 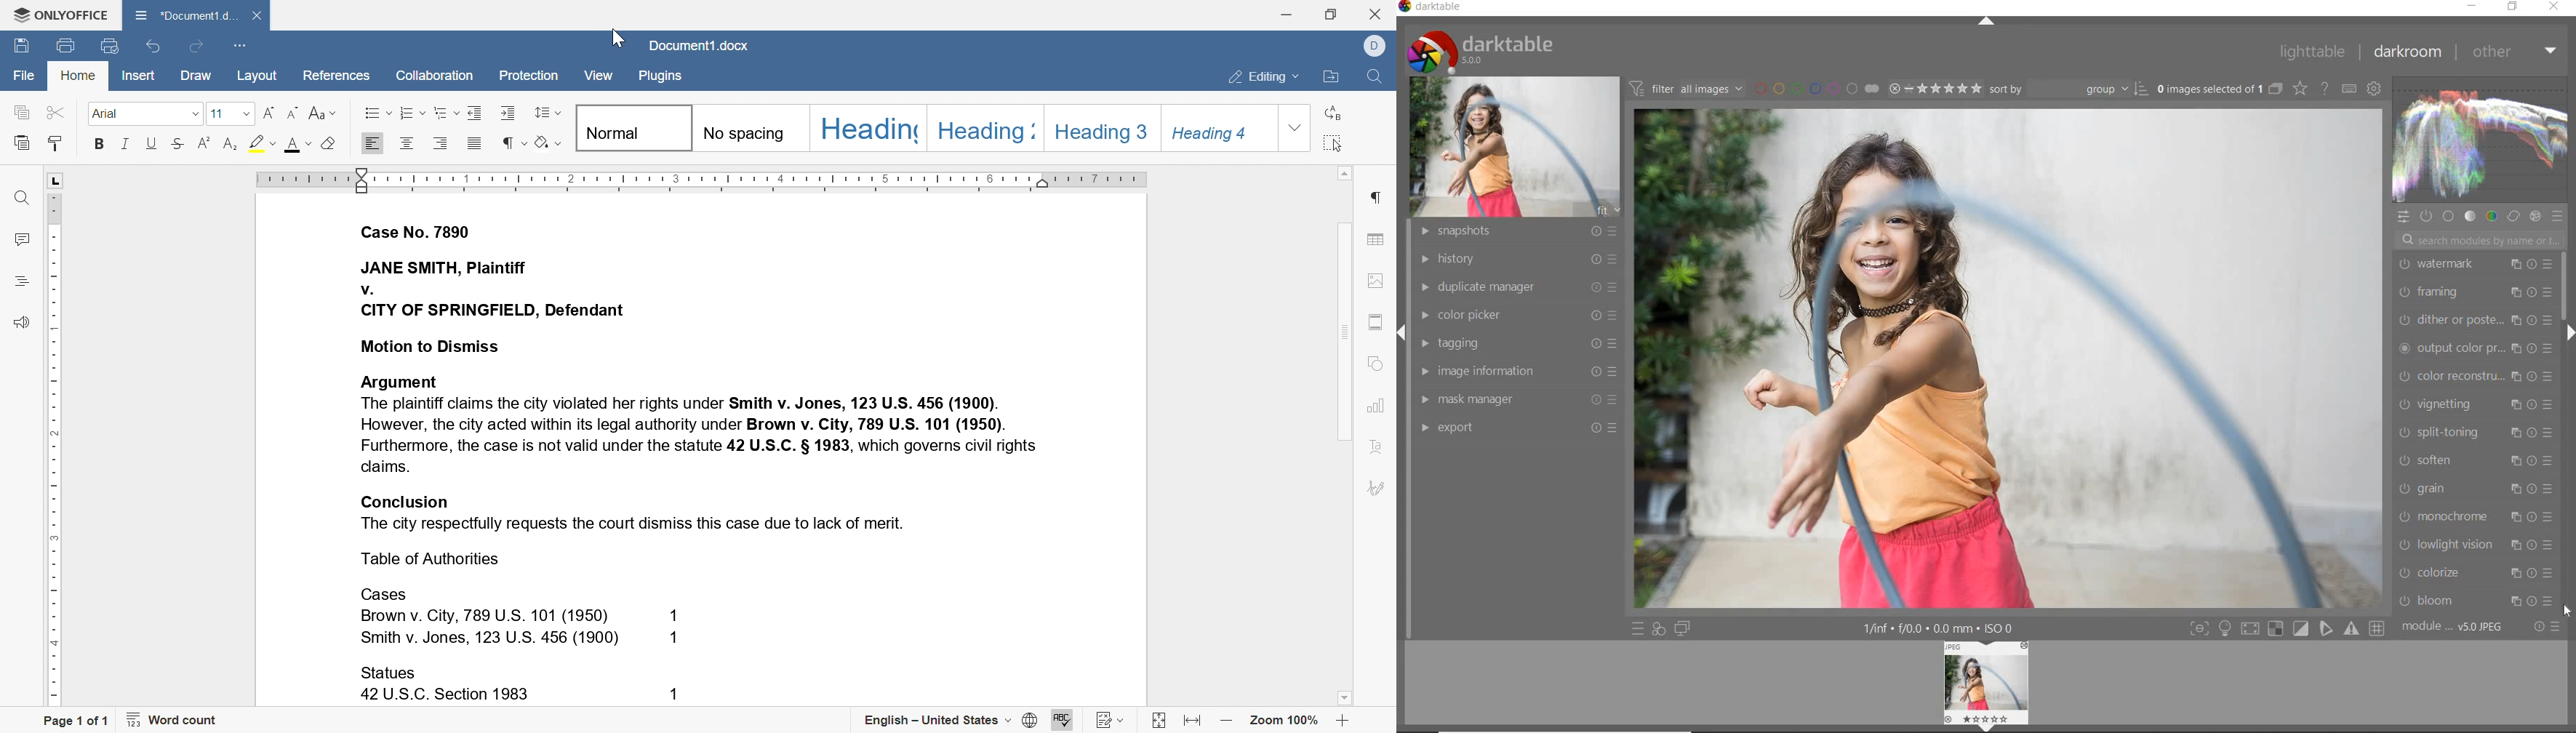 What do you see at coordinates (2512, 6) in the screenshot?
I see `restore` at bounding box center [2512, 6].